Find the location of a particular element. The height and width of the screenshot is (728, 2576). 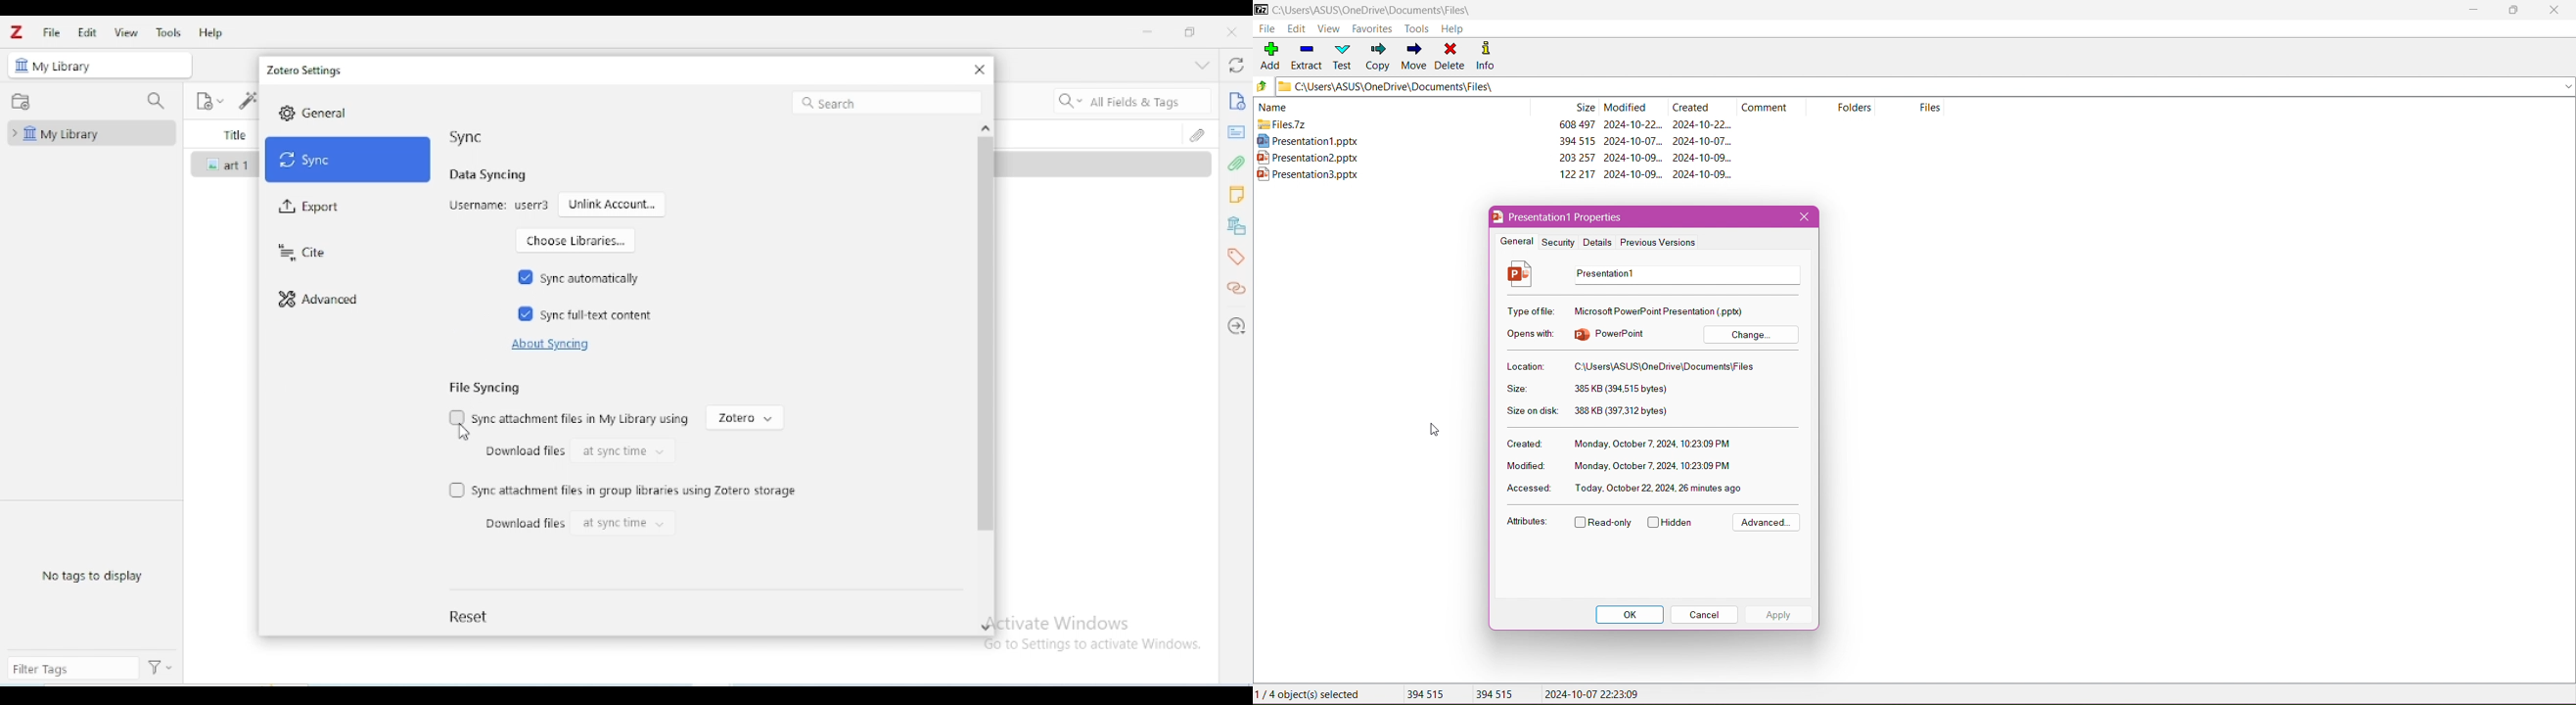

Modified: is located at coordinates (1523, 468).